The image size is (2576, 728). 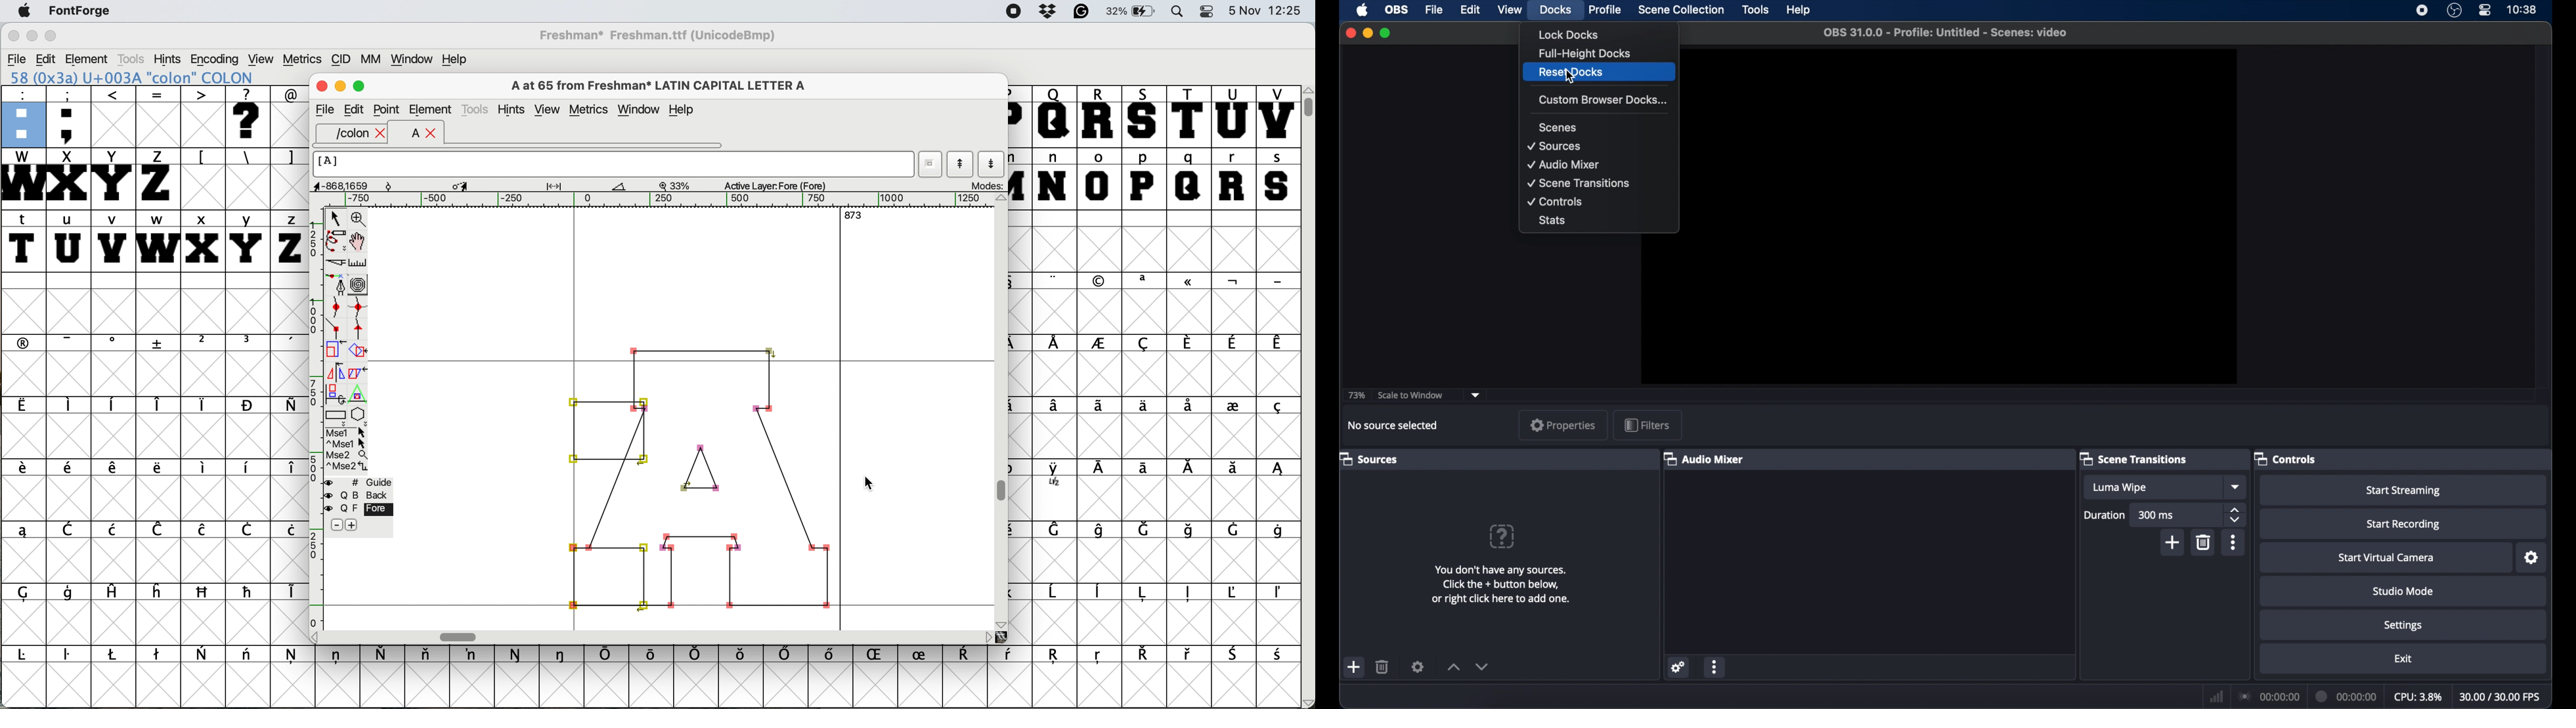 What do you see at coordinates (1579, 183) in the screenshot?
I see `scene transitions` at bounding box center [1579, 183].